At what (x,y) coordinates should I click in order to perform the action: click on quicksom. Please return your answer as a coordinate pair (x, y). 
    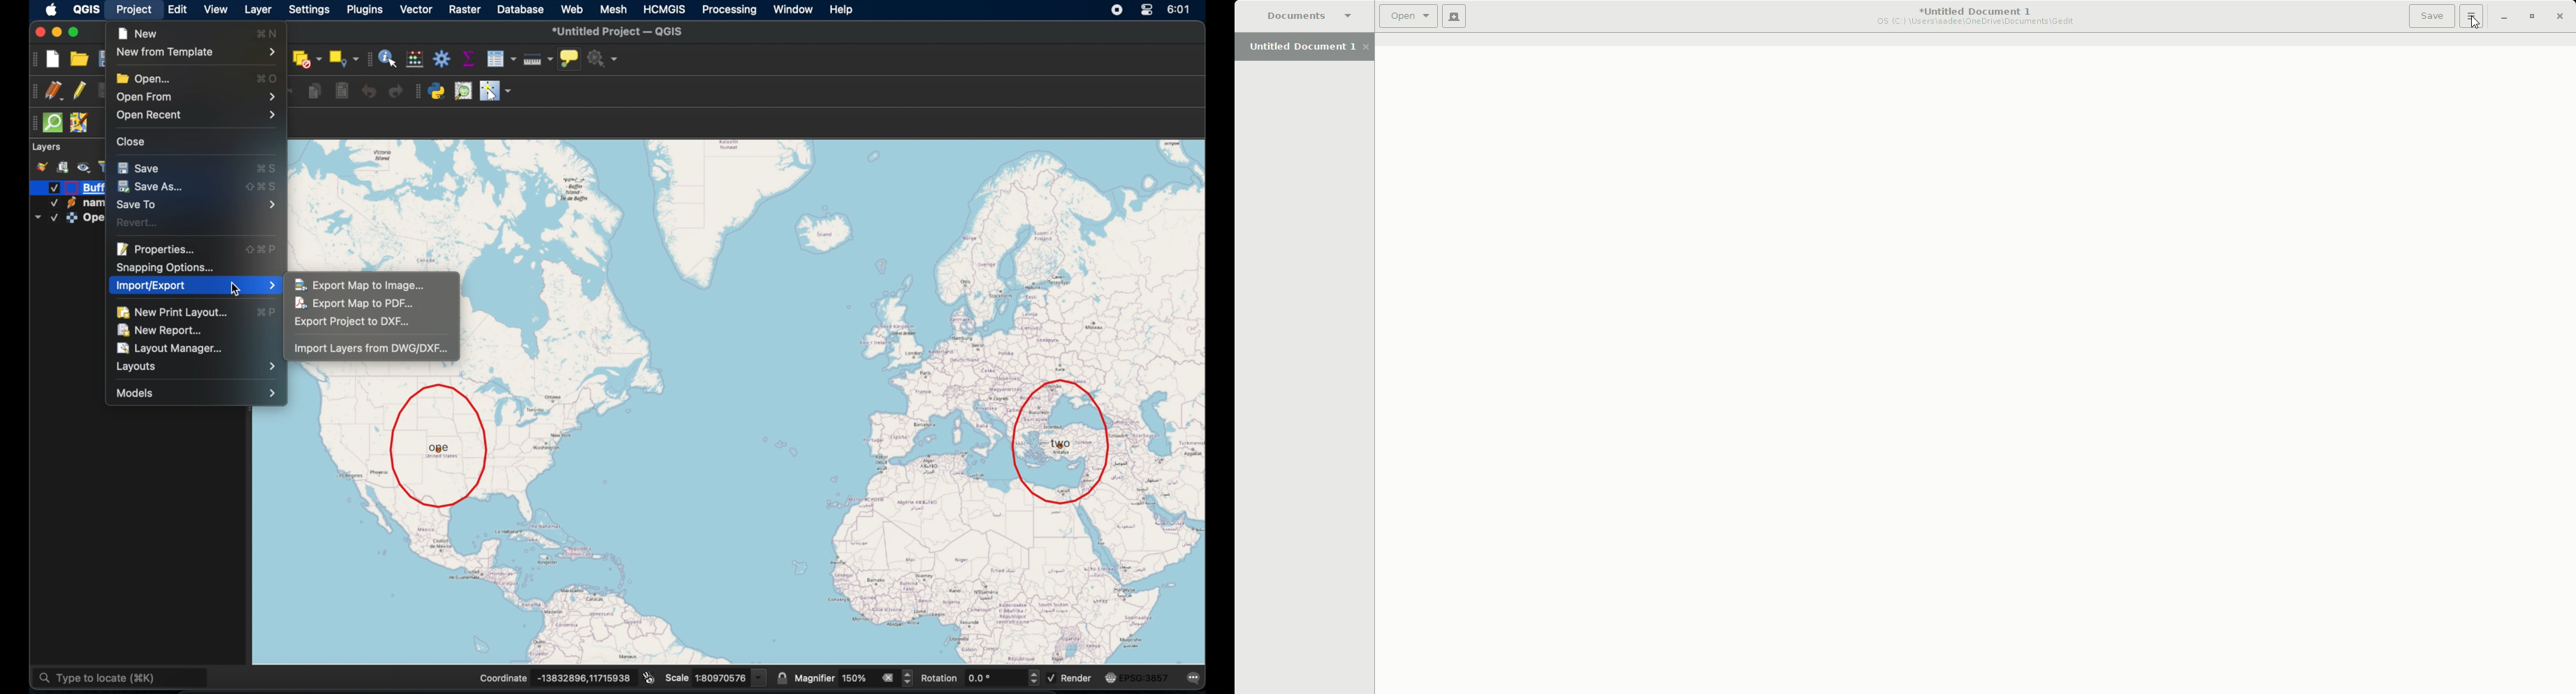
    Looking at the image, I should click on (53, 123).